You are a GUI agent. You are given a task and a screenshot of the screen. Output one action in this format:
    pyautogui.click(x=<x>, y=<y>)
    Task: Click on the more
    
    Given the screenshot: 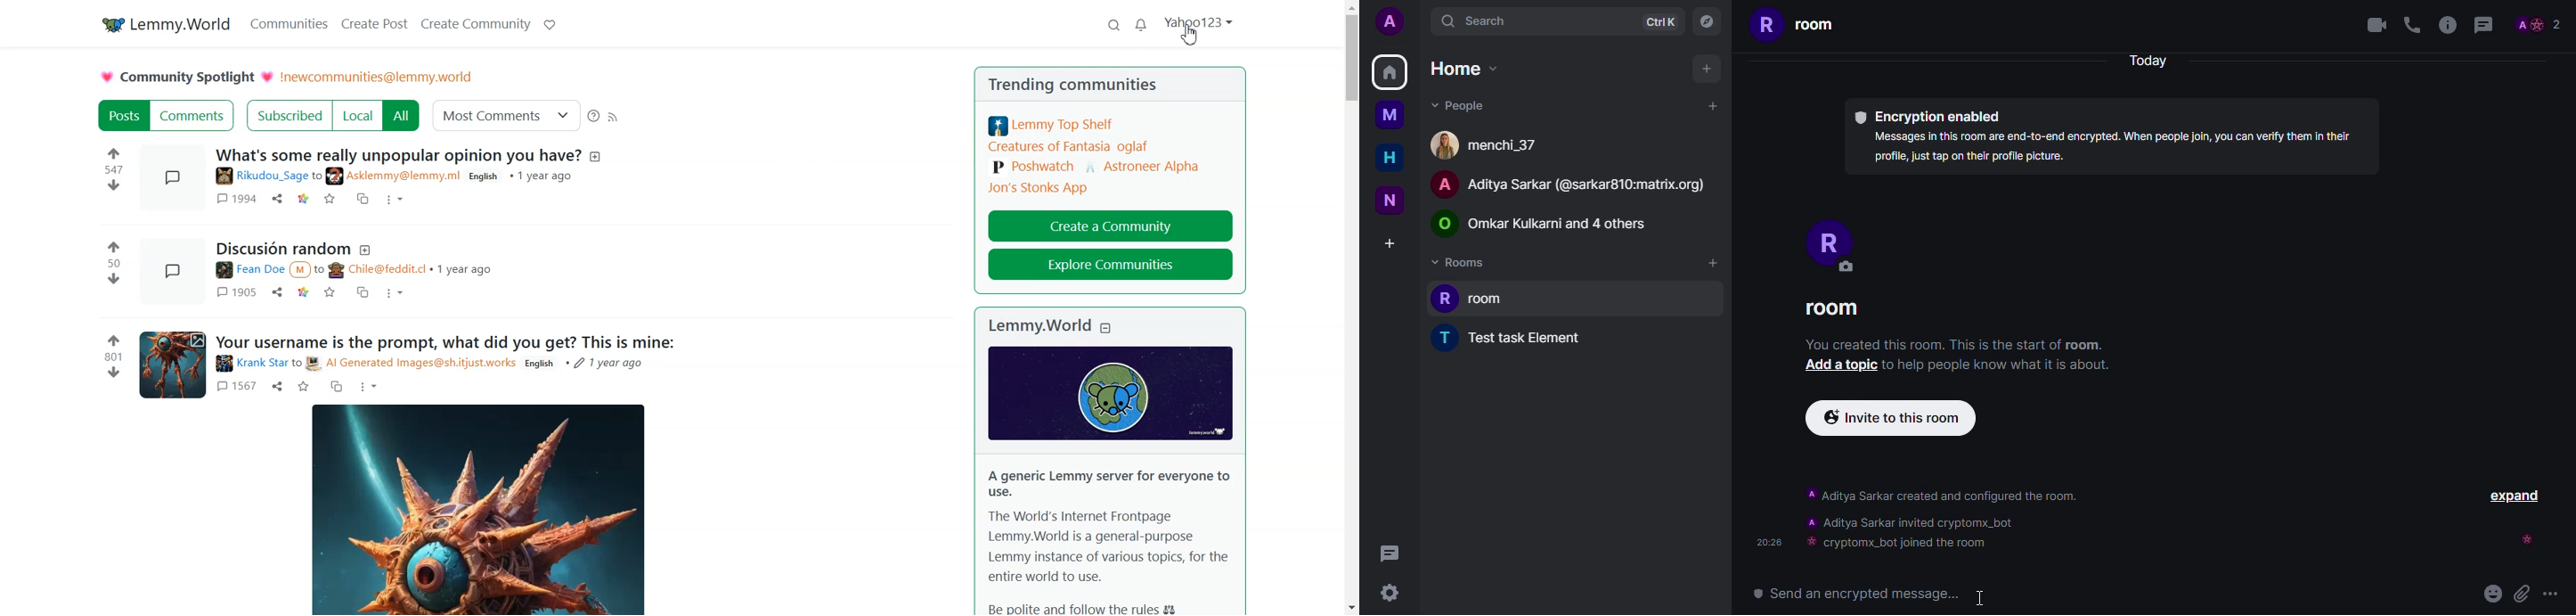 What is the action you would take?
    pyautogui.click(x=2556, y=590)
    